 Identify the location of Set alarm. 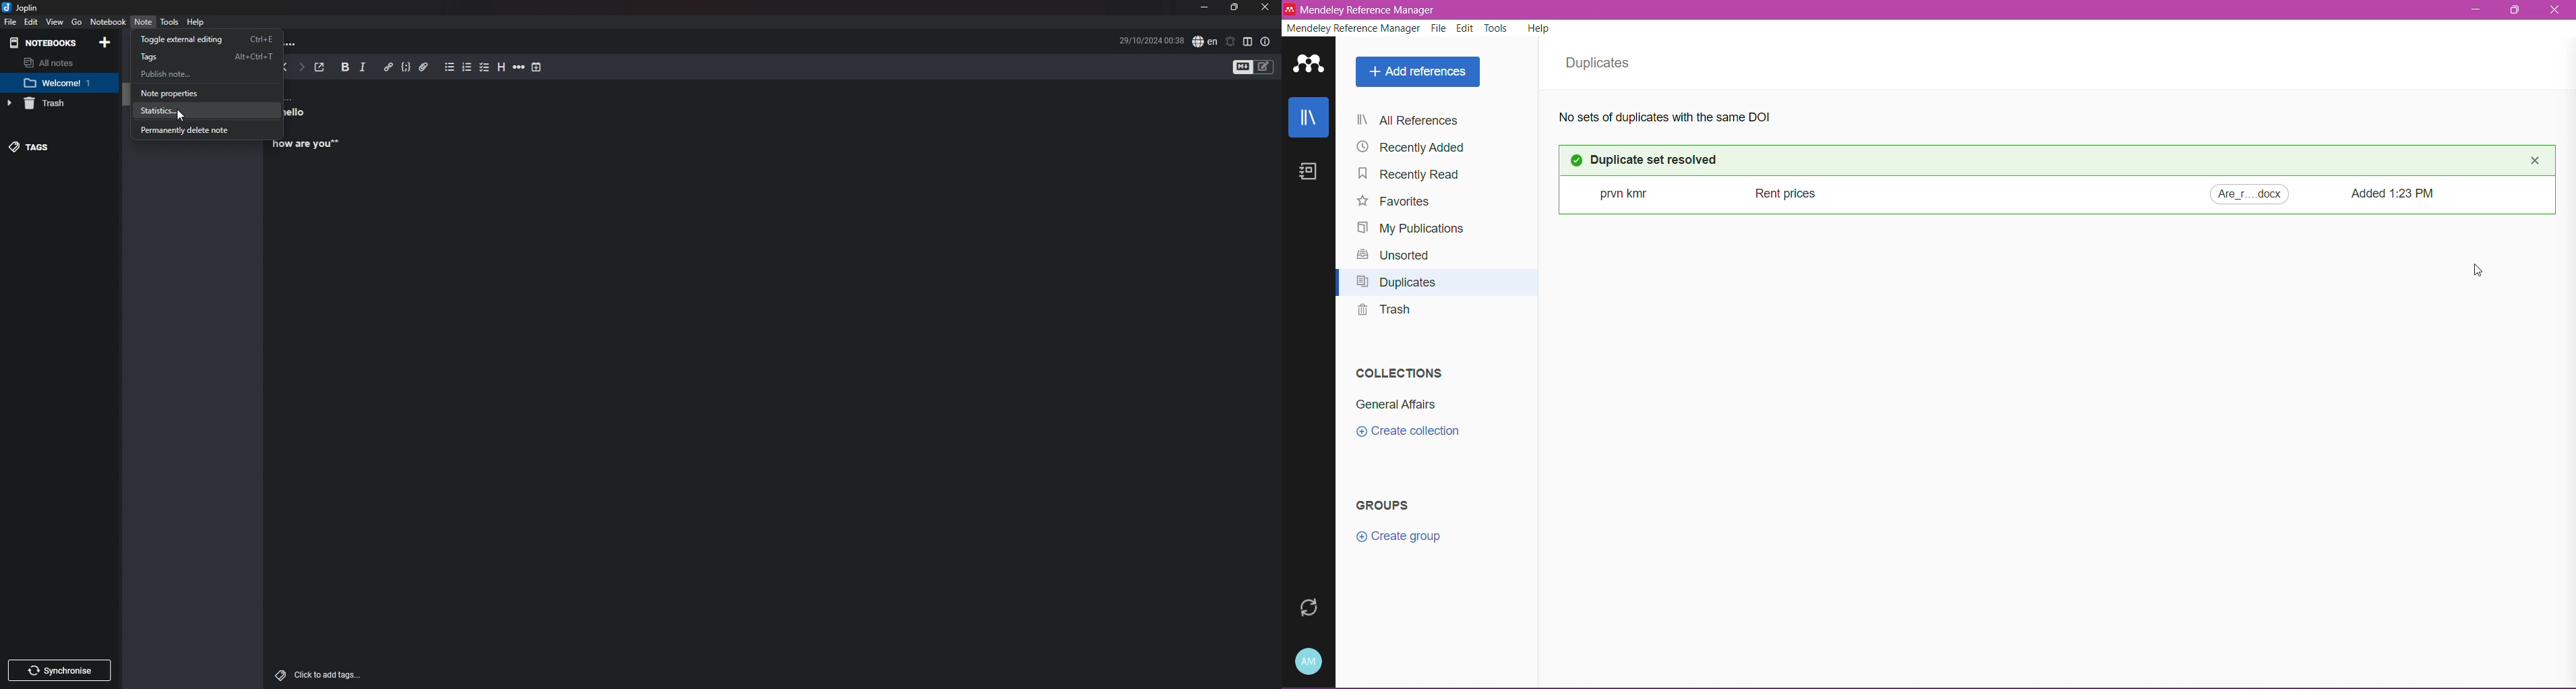
(1232, 42).